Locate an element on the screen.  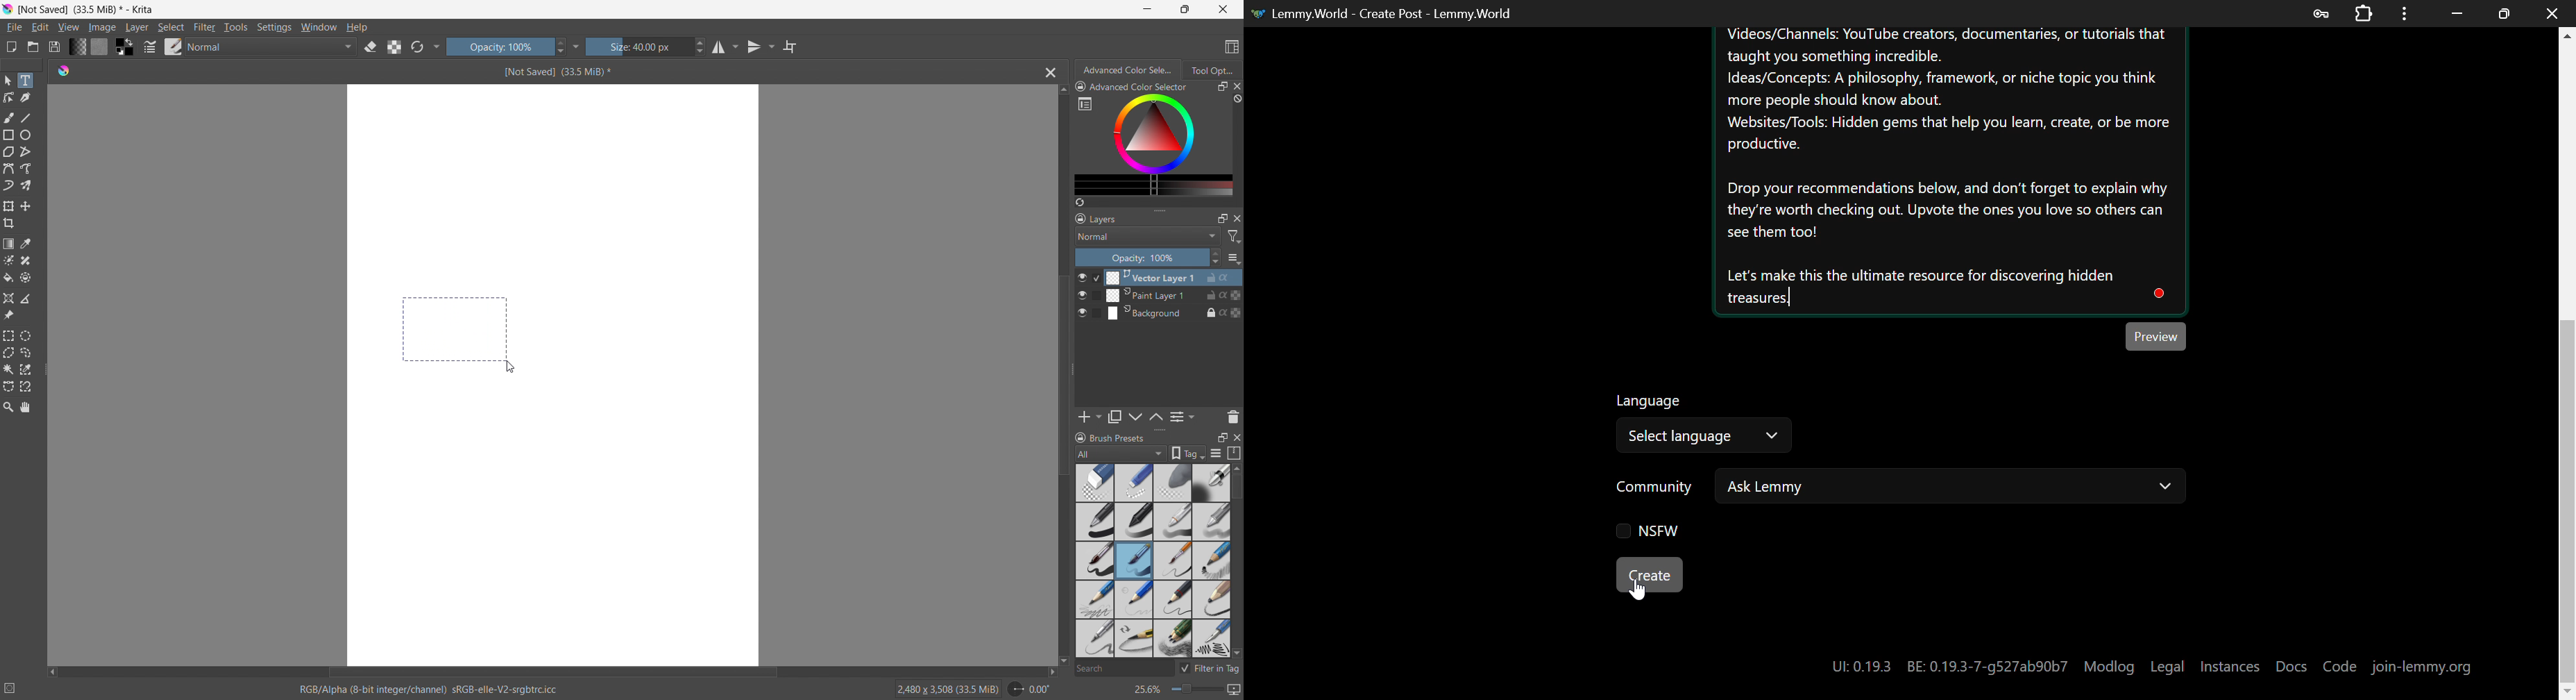
Not saved(33.5 Mib is located at coordinates (553, 71).